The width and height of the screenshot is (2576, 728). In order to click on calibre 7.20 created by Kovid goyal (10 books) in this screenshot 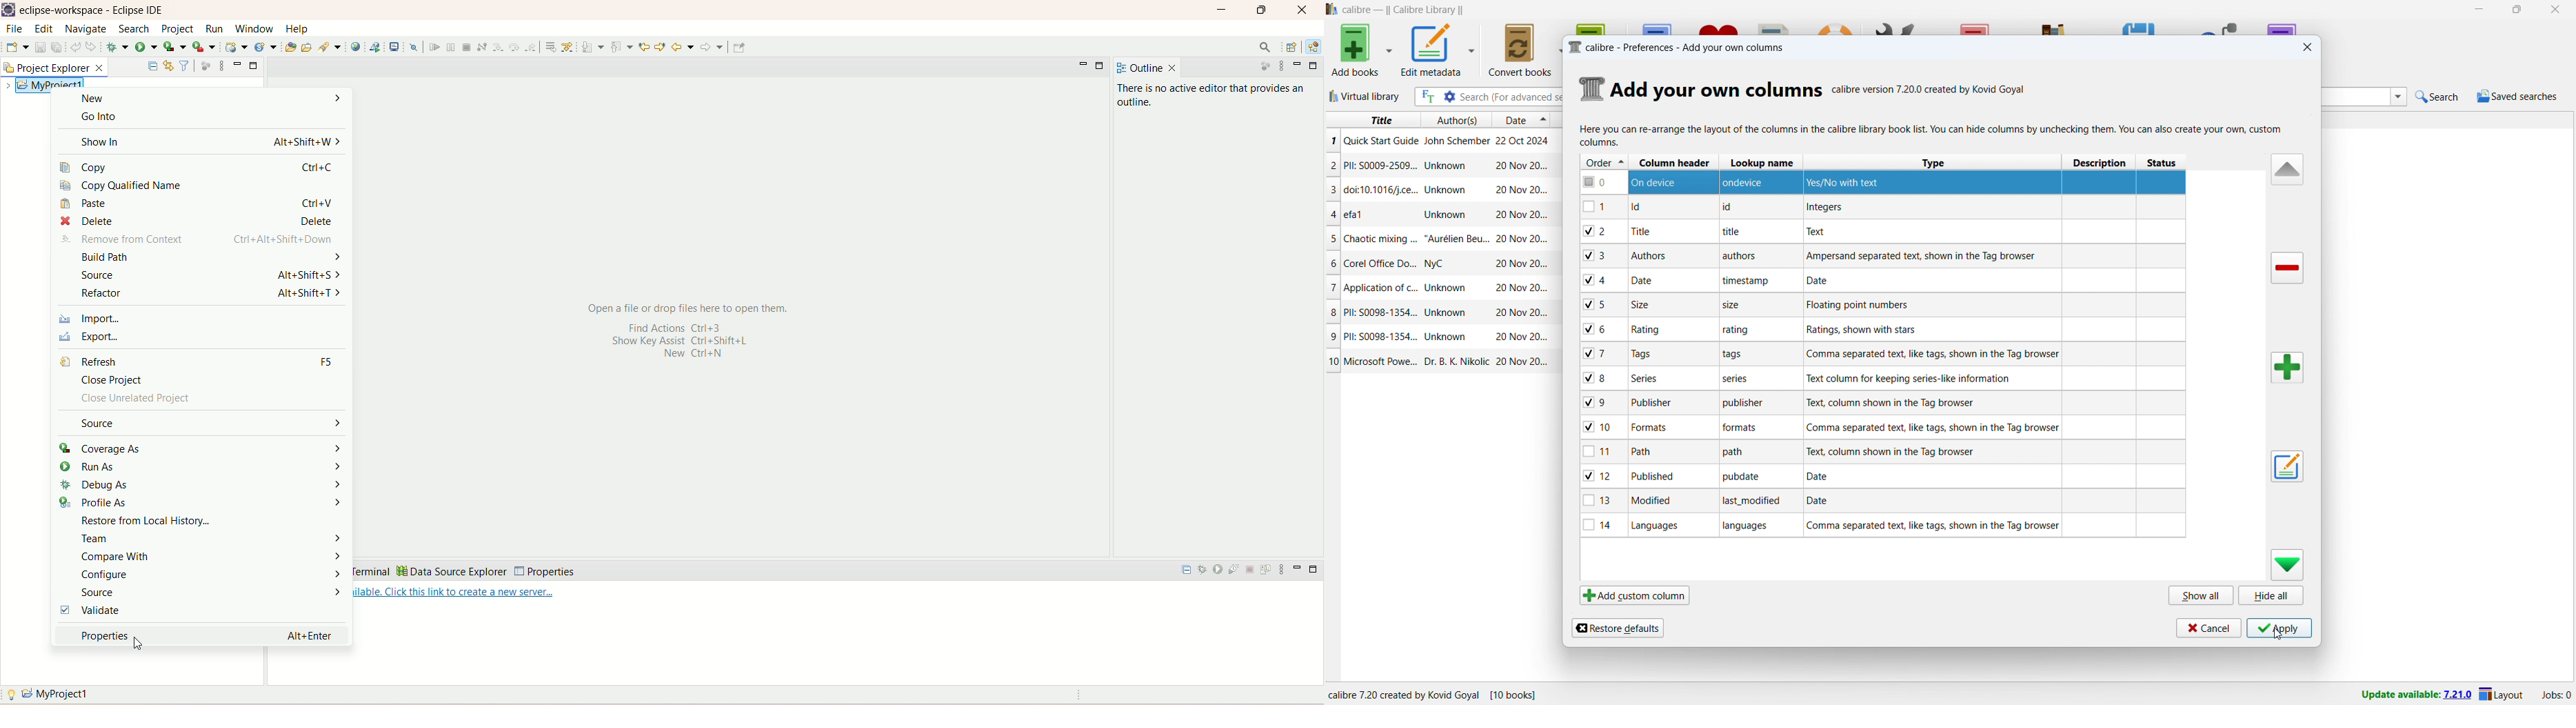, I will do `click(1443, 693)`.